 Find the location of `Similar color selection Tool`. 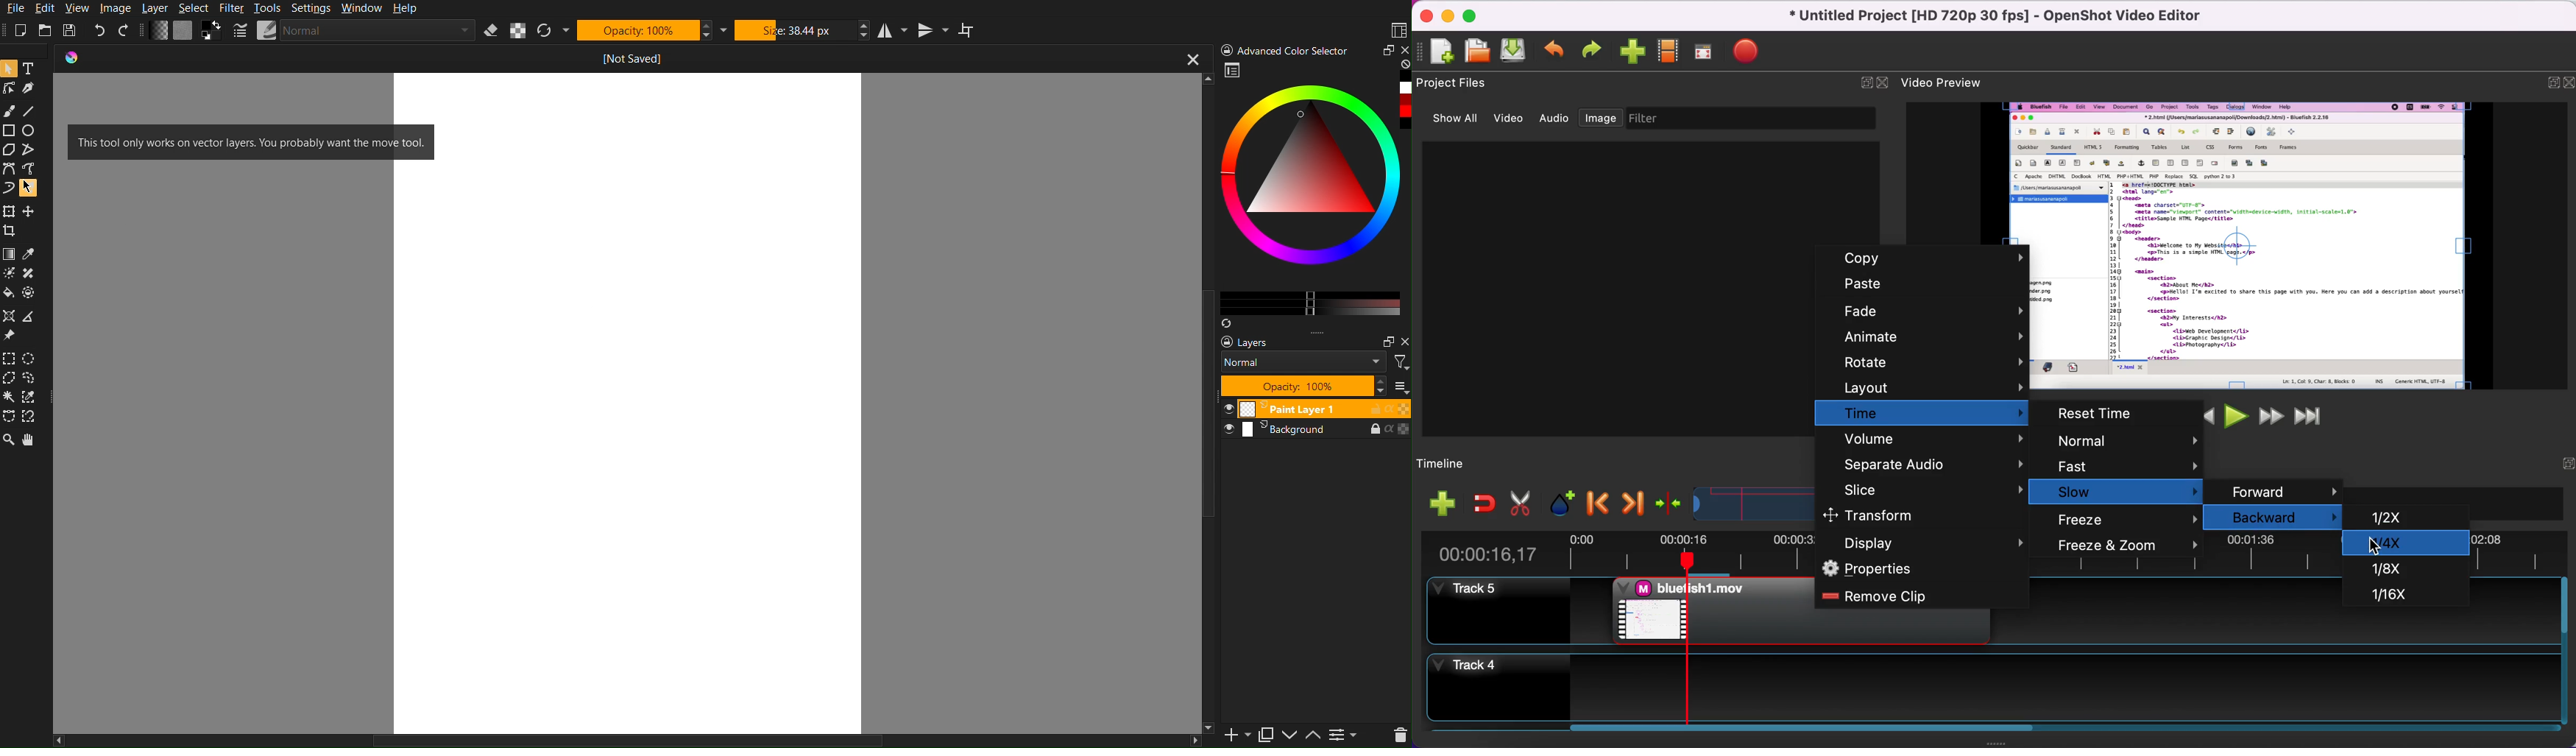

Similar color selection Tool is located at coordinates (35, 397).